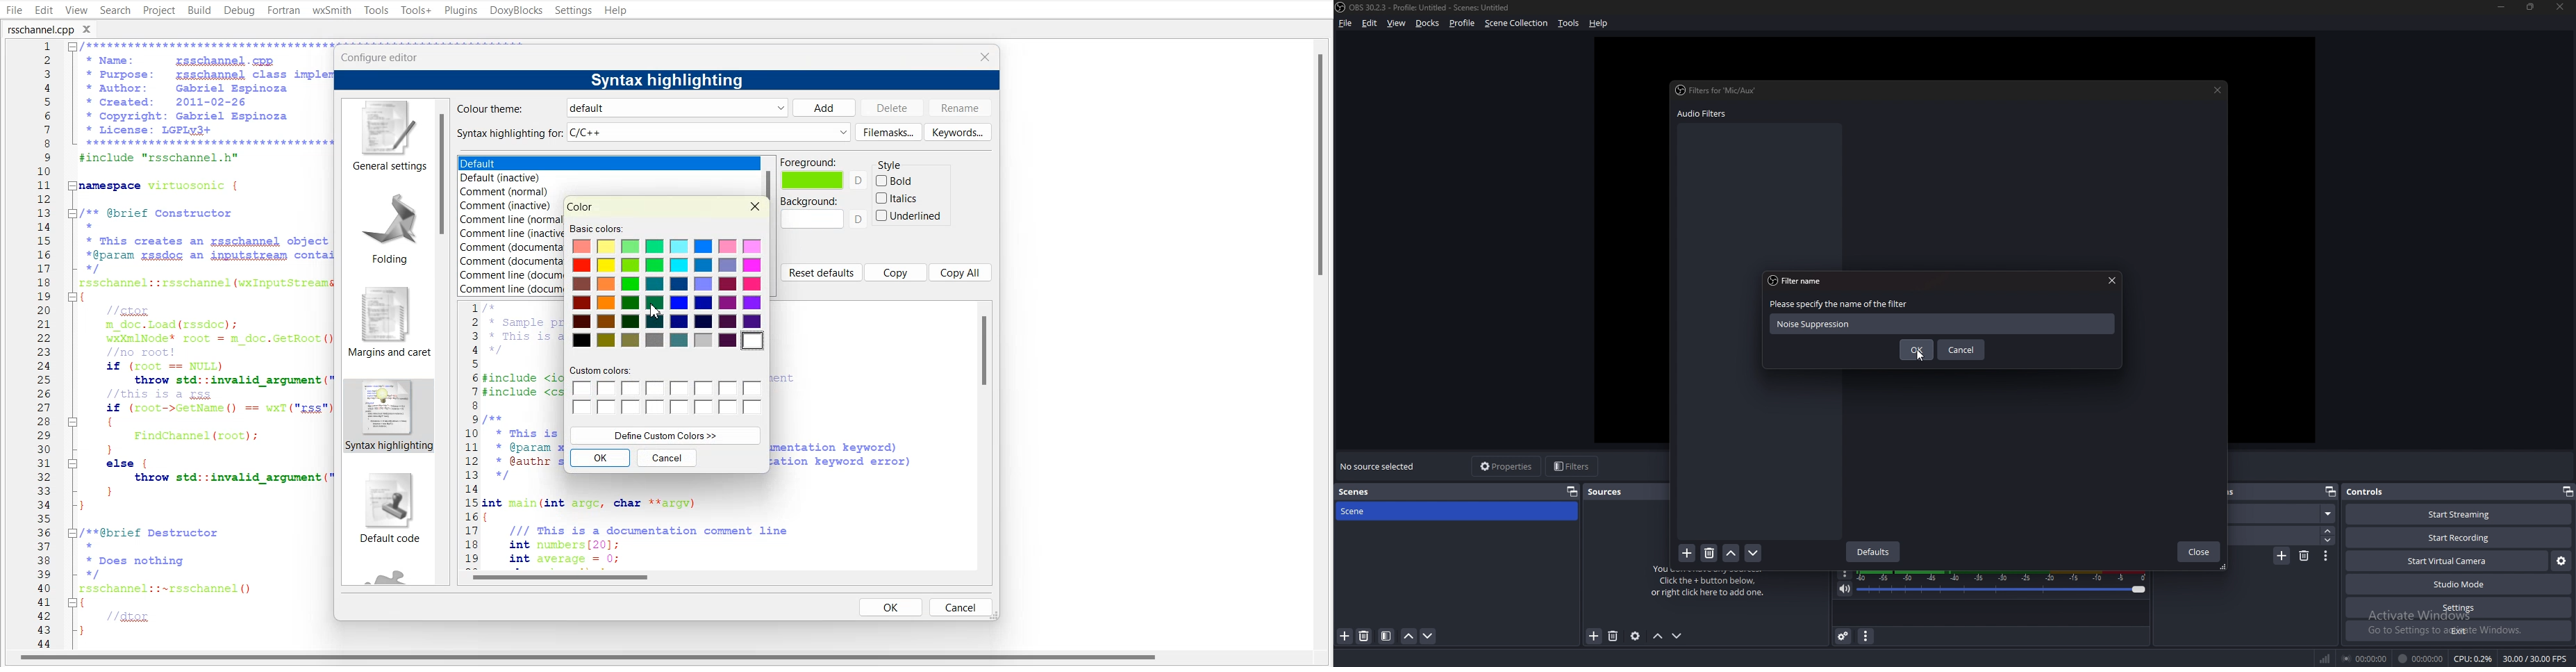 The image size is (2576, 672). I want to click on audio mixer menu, so click(1866, 637).